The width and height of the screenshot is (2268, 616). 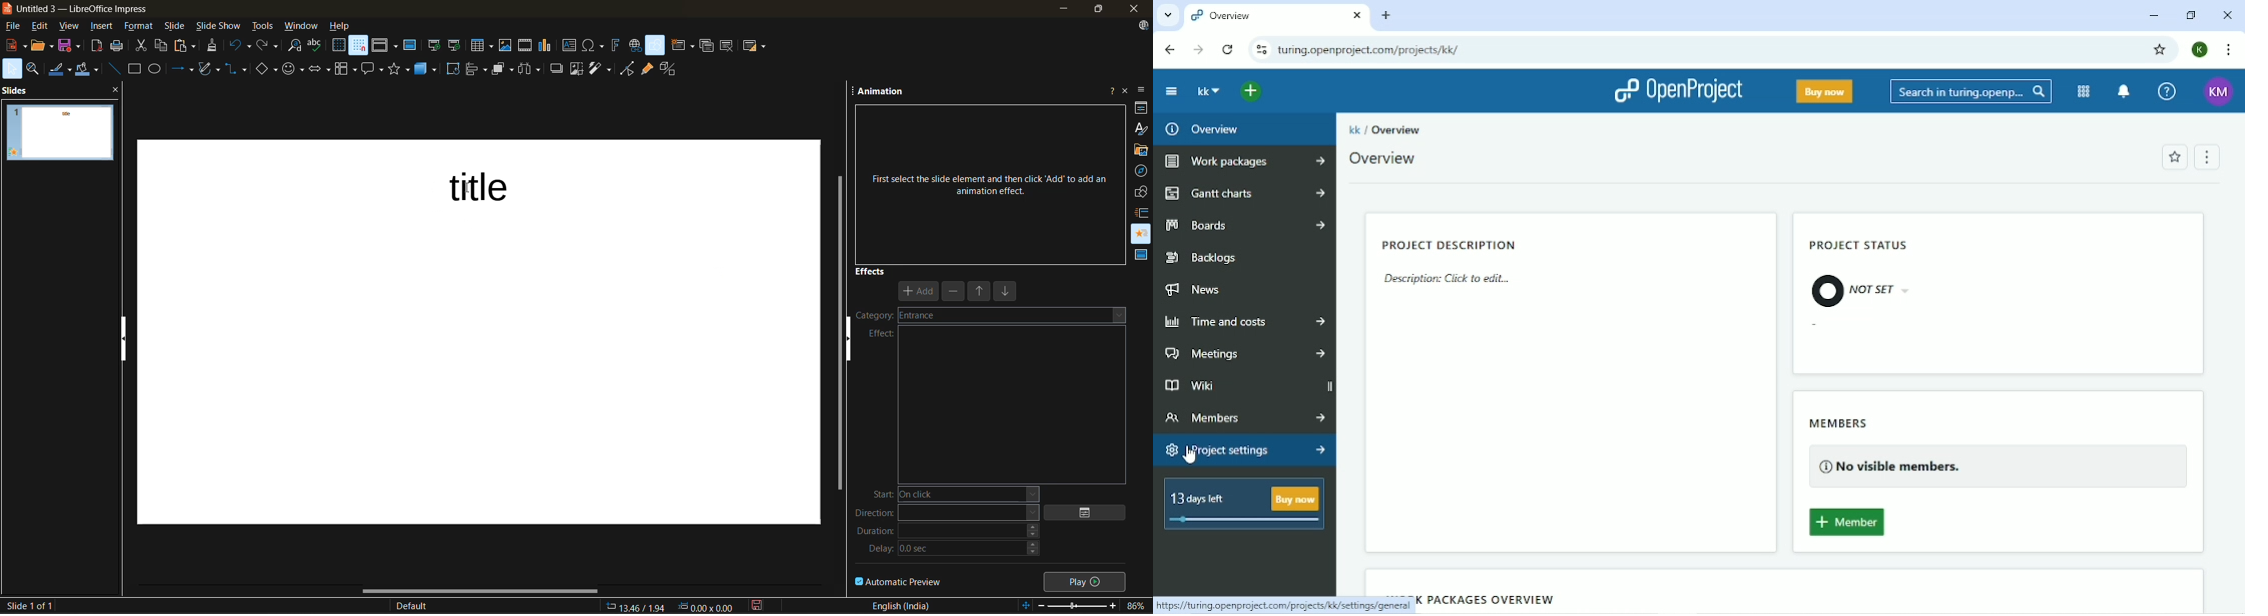 I want to click on gallery, so click(x=1142, y=150).